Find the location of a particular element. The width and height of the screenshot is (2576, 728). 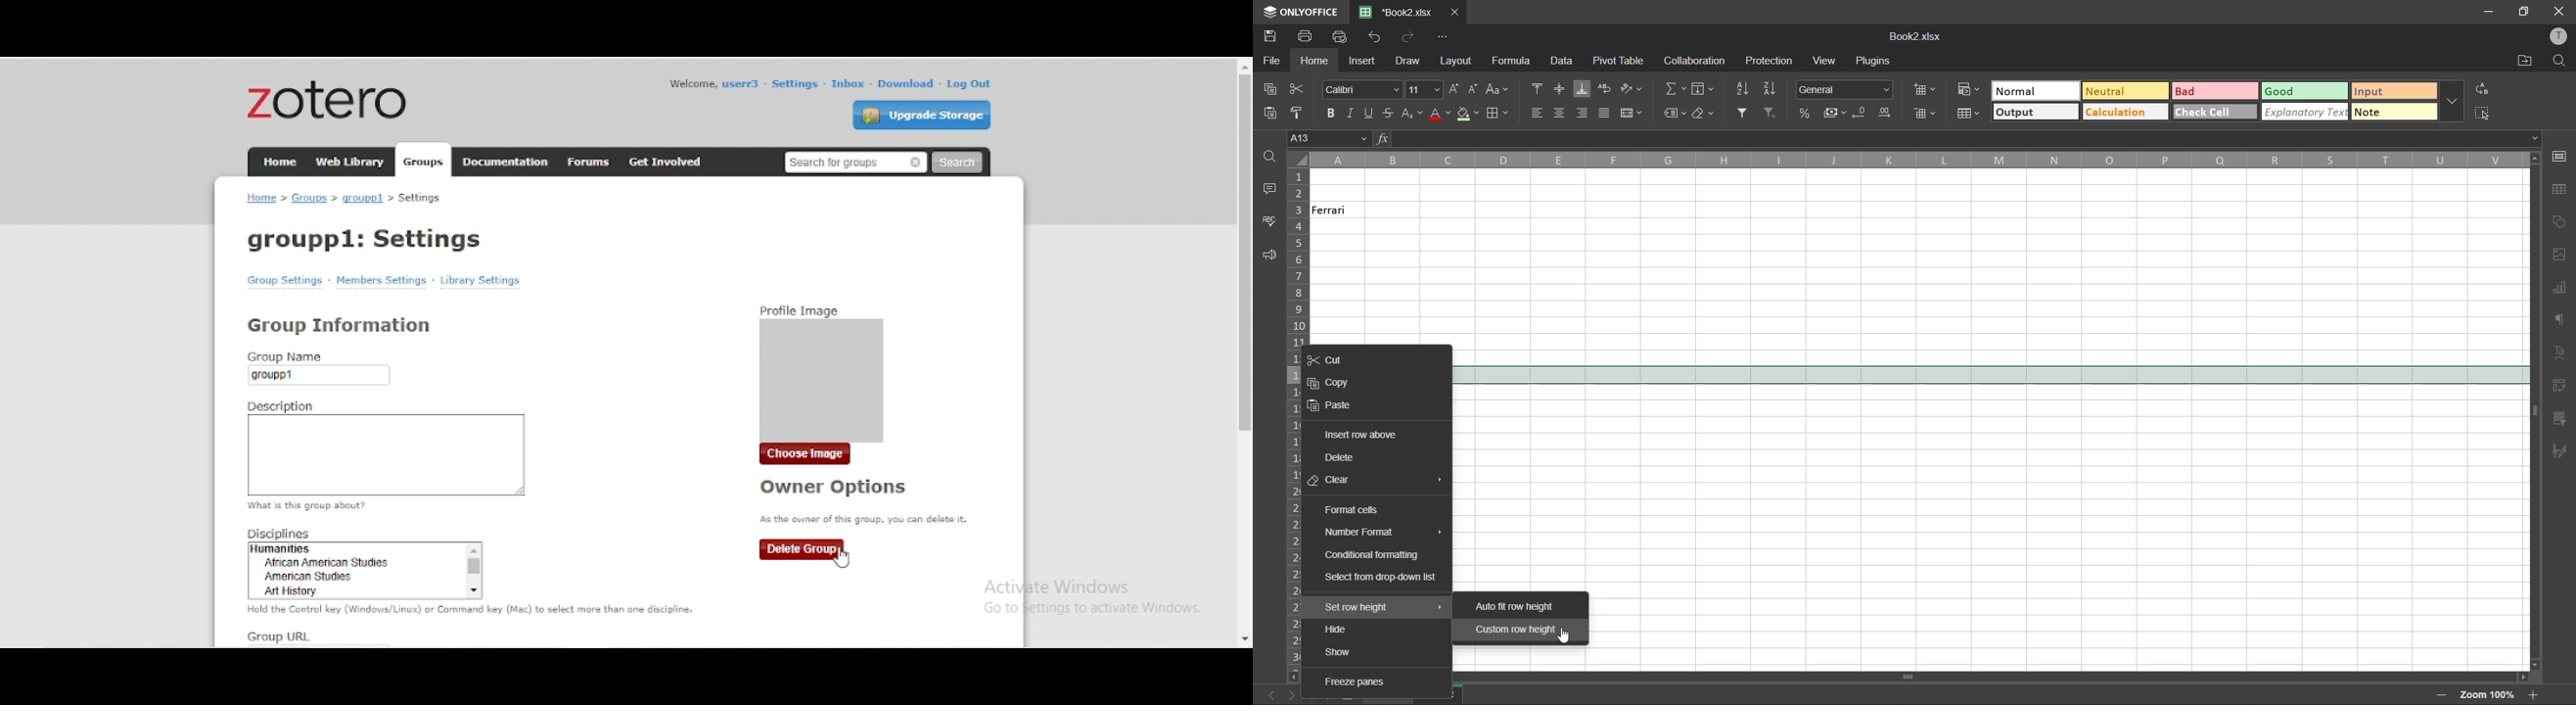

what is this group about is located at coordinates (309, 506).